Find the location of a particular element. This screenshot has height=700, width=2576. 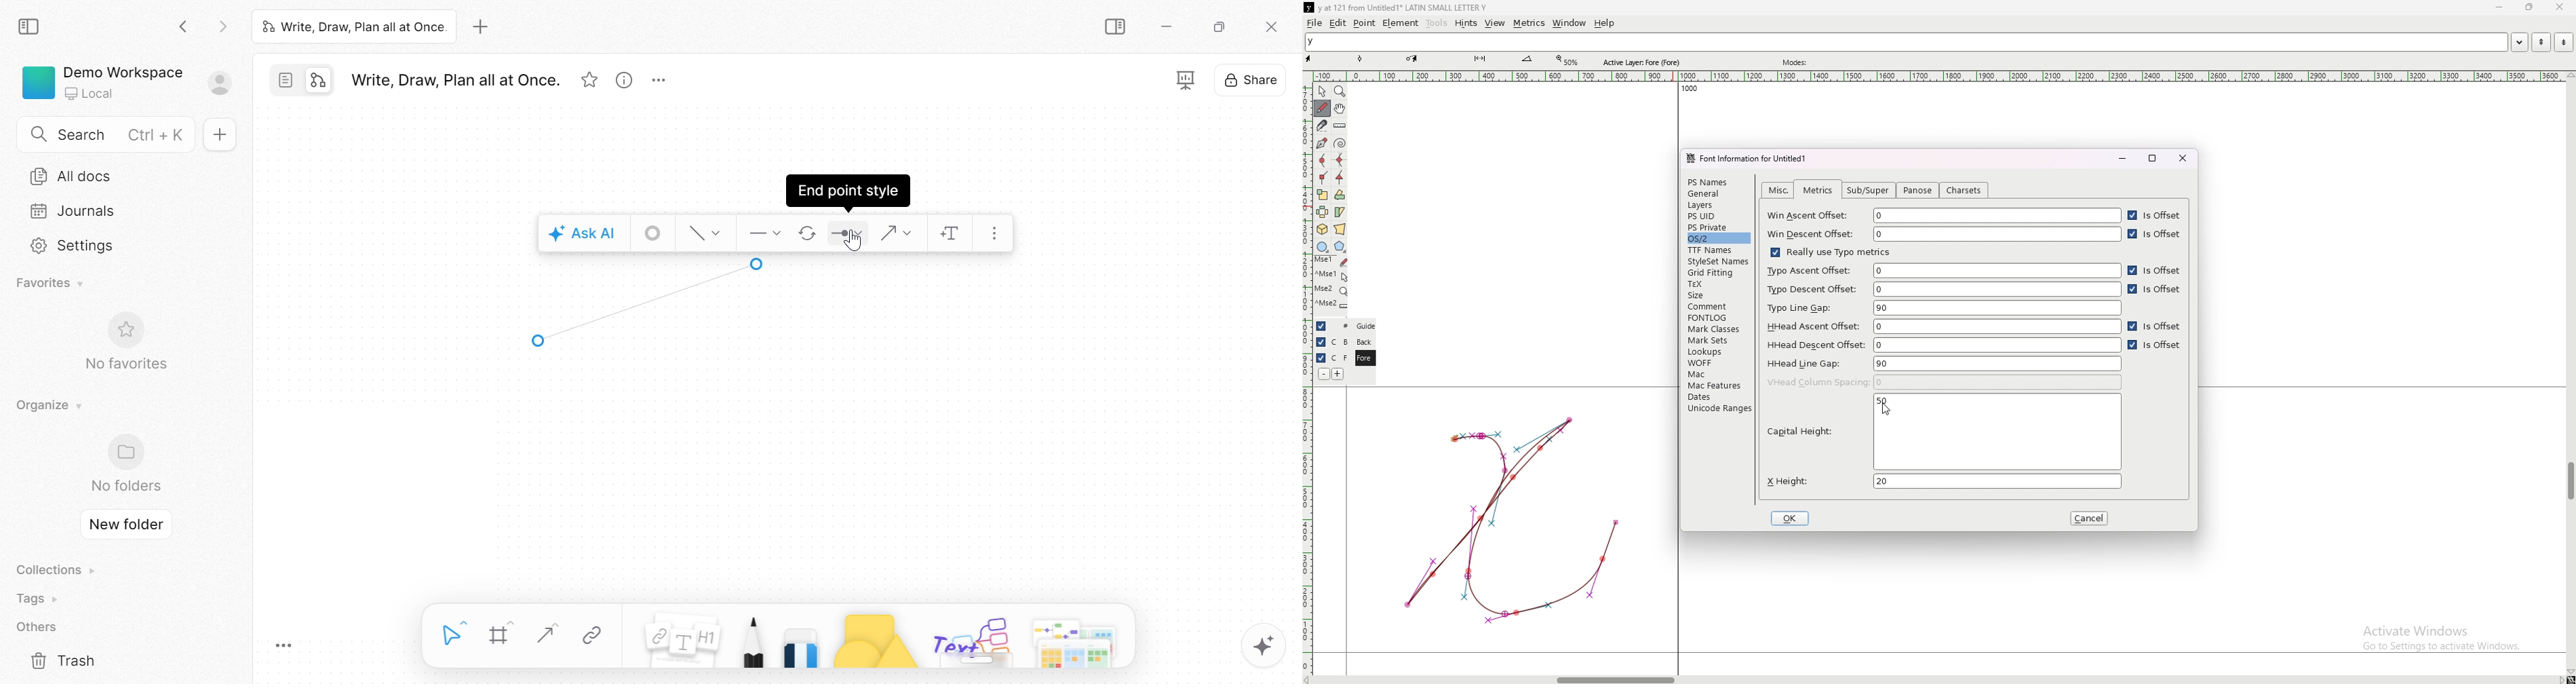

typo line gap 90 is located at coordinates (1944, 308).